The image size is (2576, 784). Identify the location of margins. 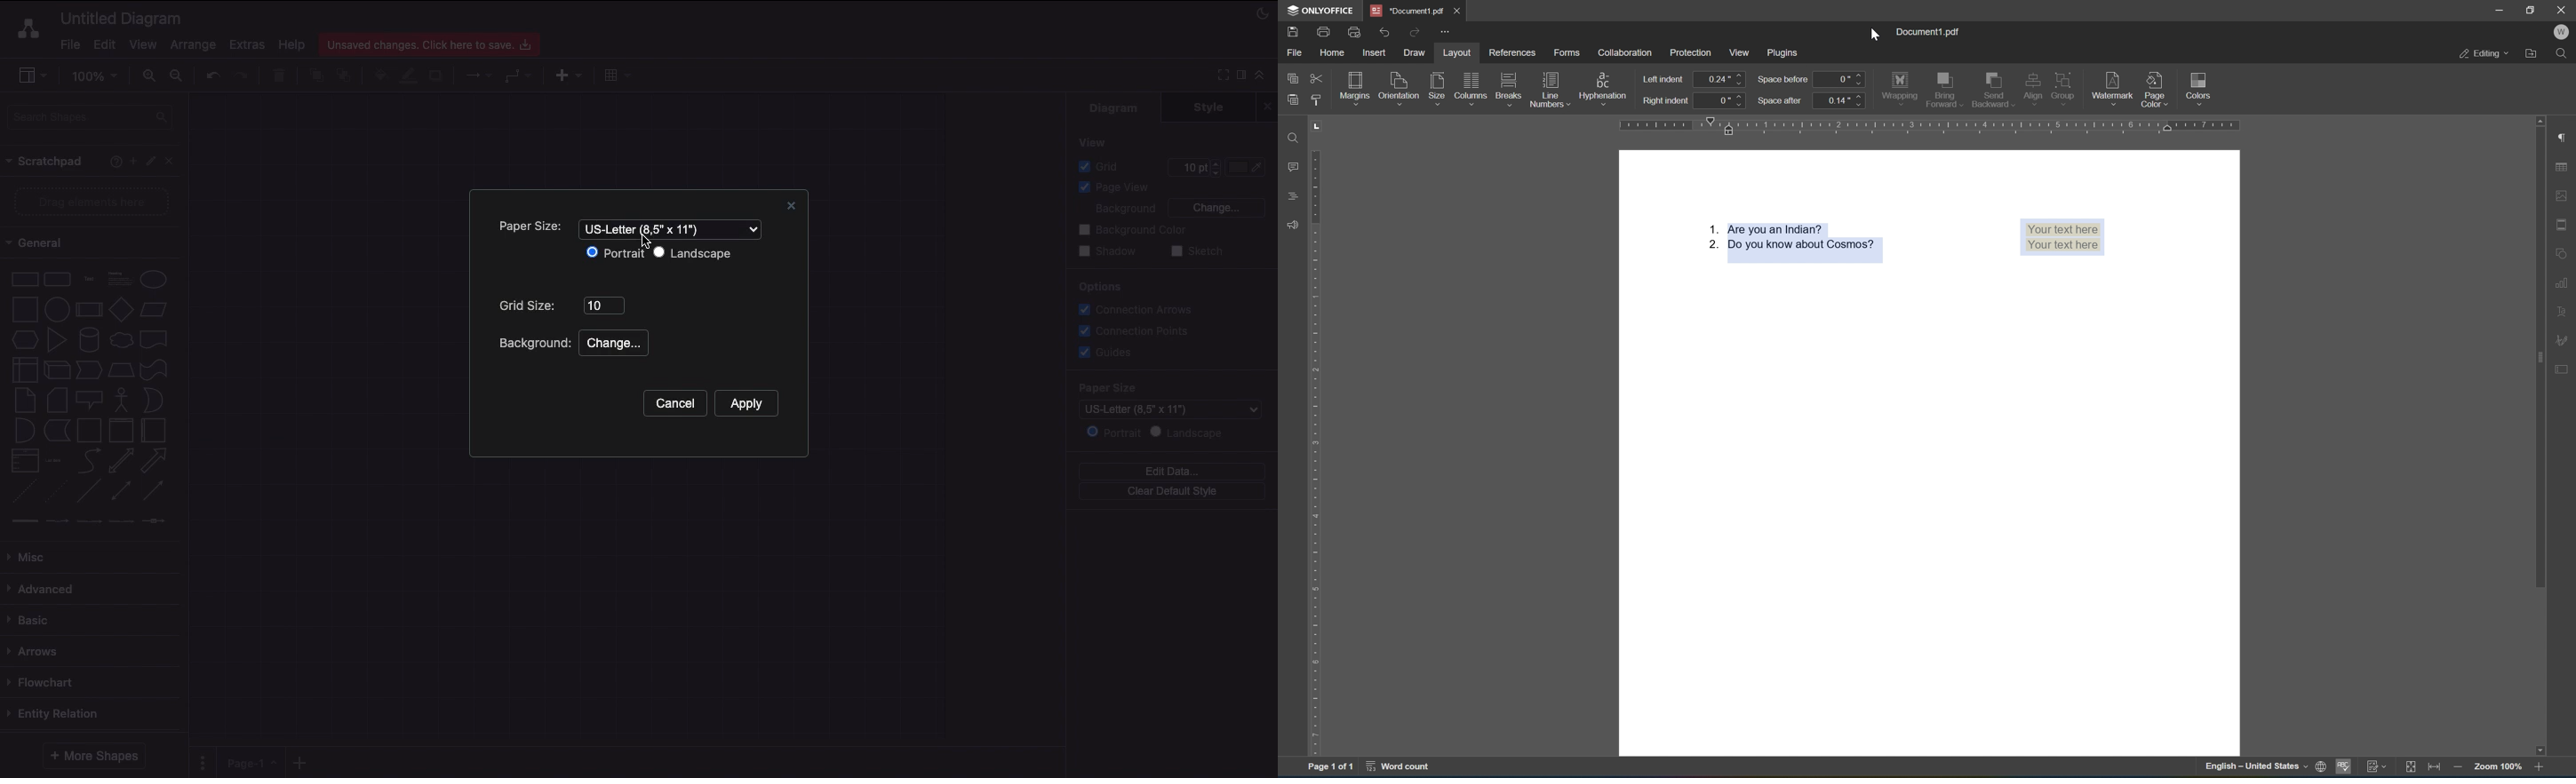
(1357, 86).